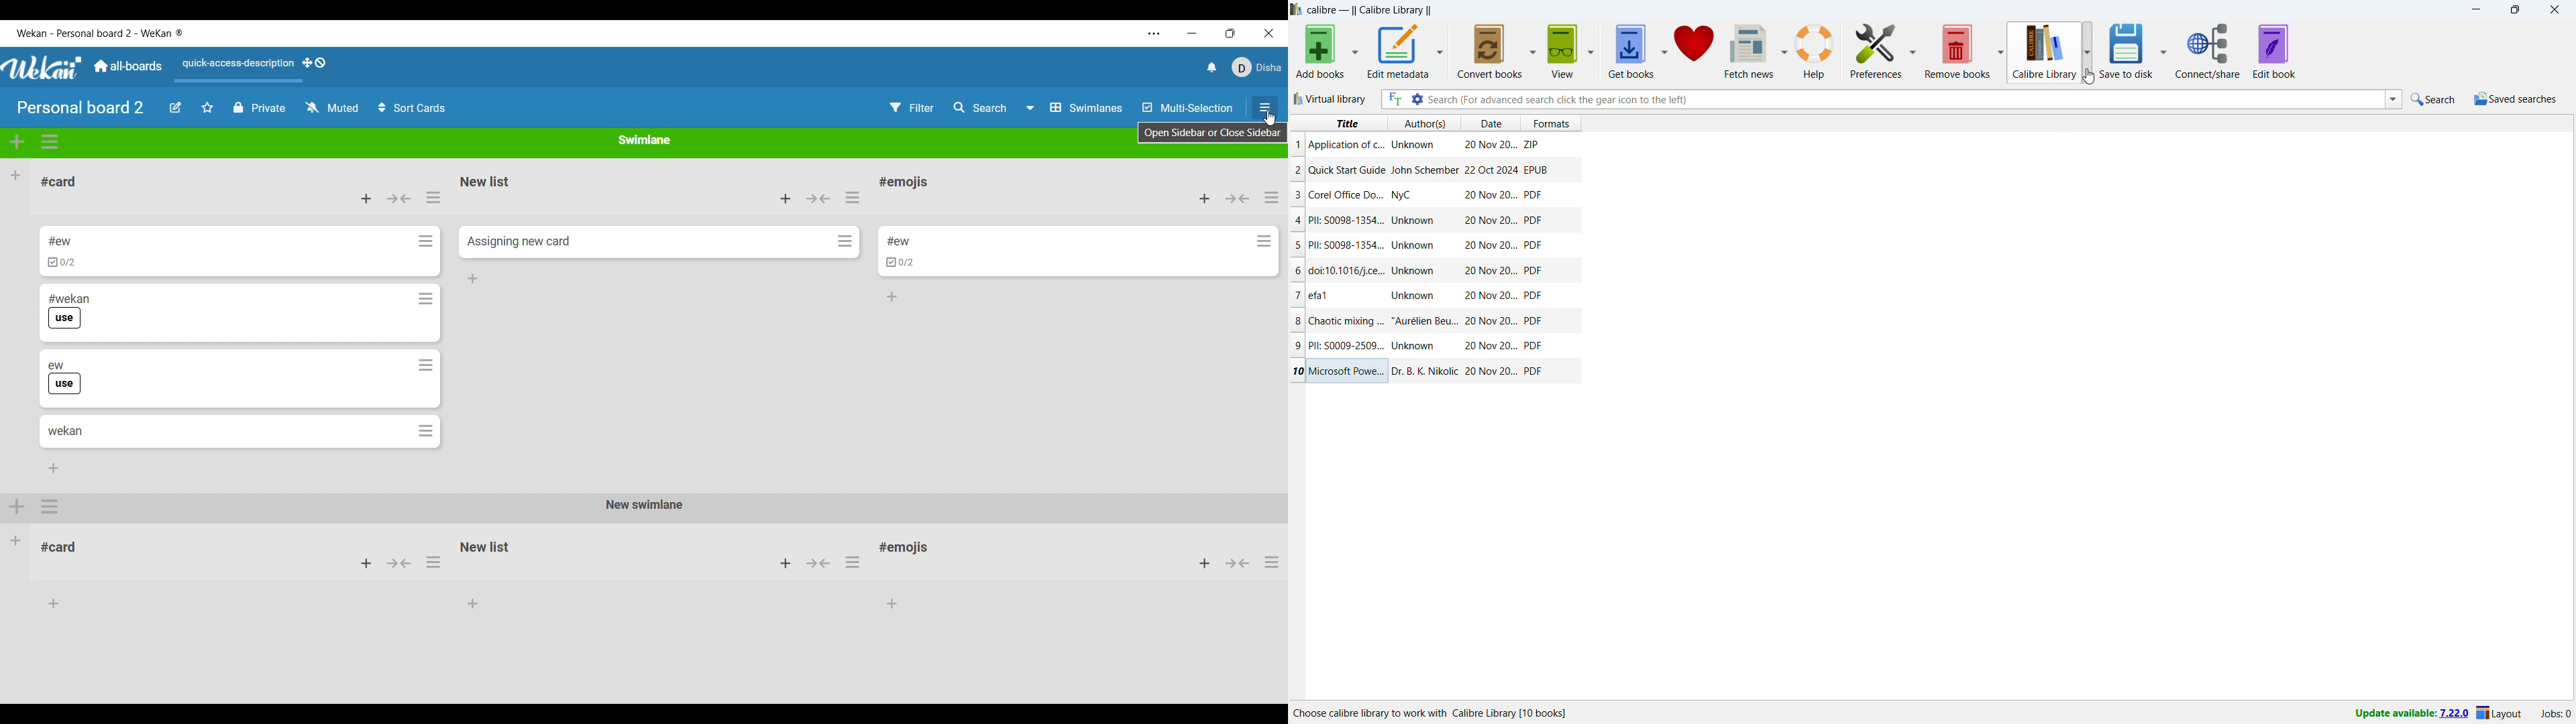 The height and width of the screenshot is (728, 2576). Describe the element at coordinates (1192, 34) in the screenshot. I see `Minimize` at that location.